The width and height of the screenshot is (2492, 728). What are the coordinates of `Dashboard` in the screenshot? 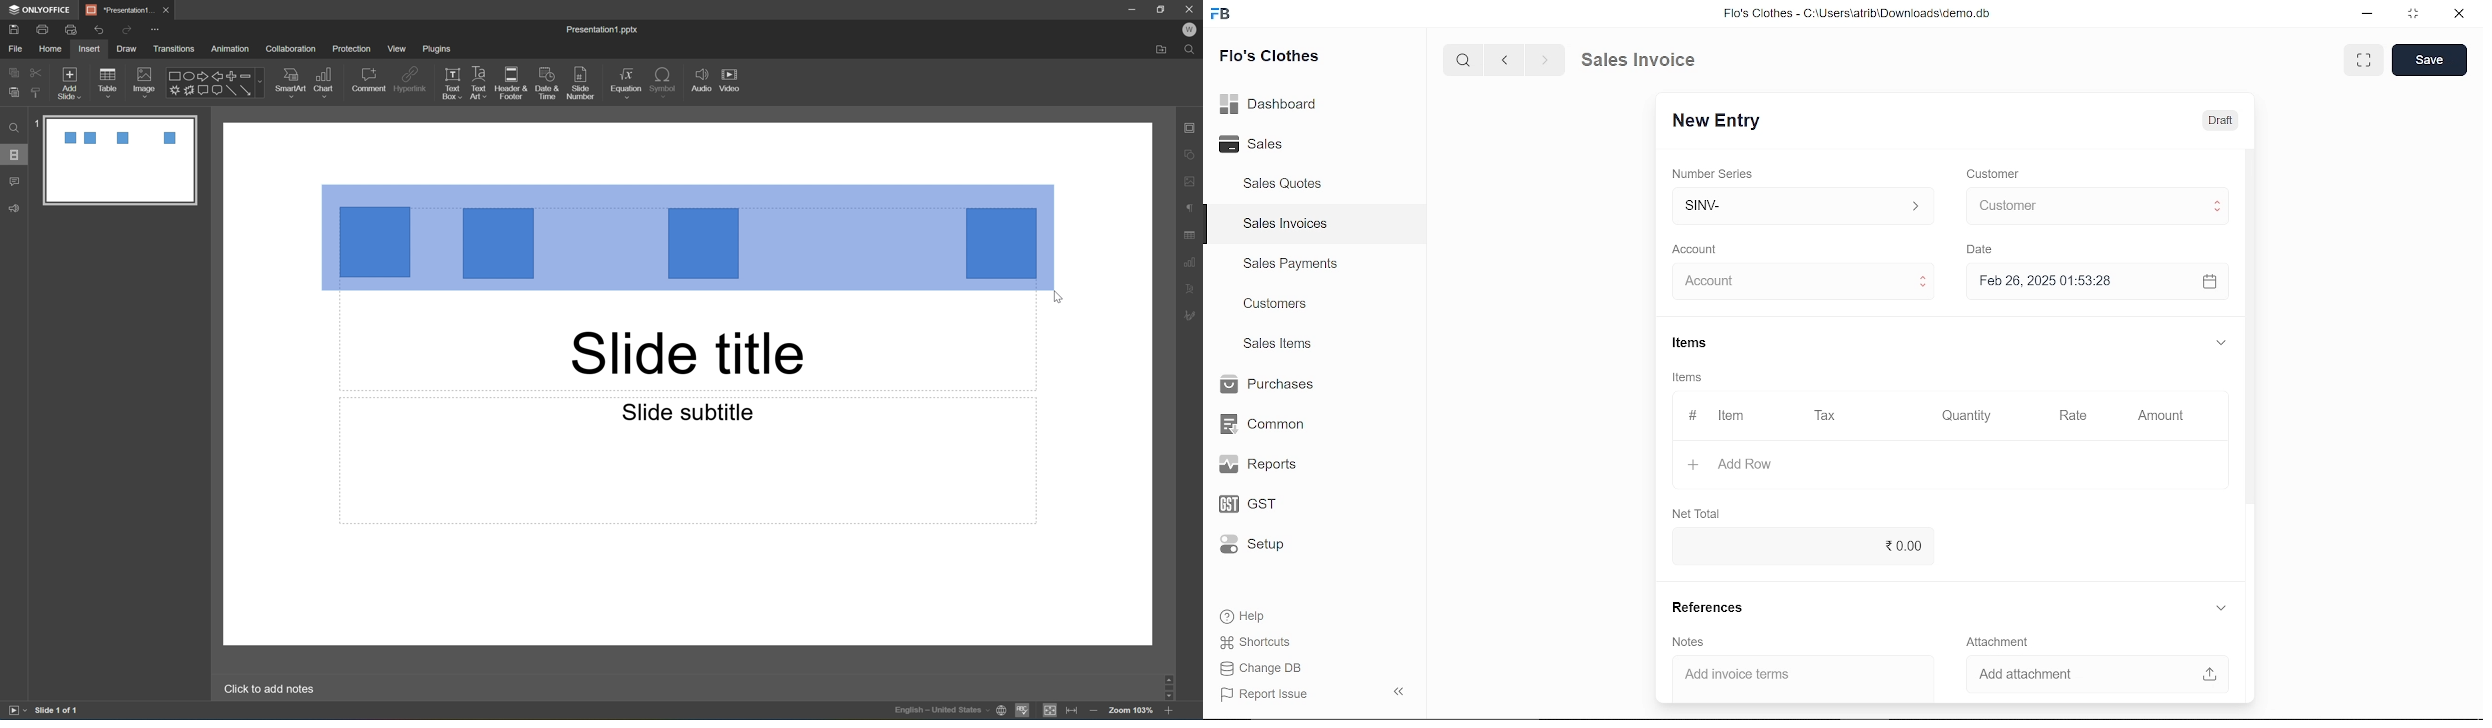 It's located at (1273, 103).